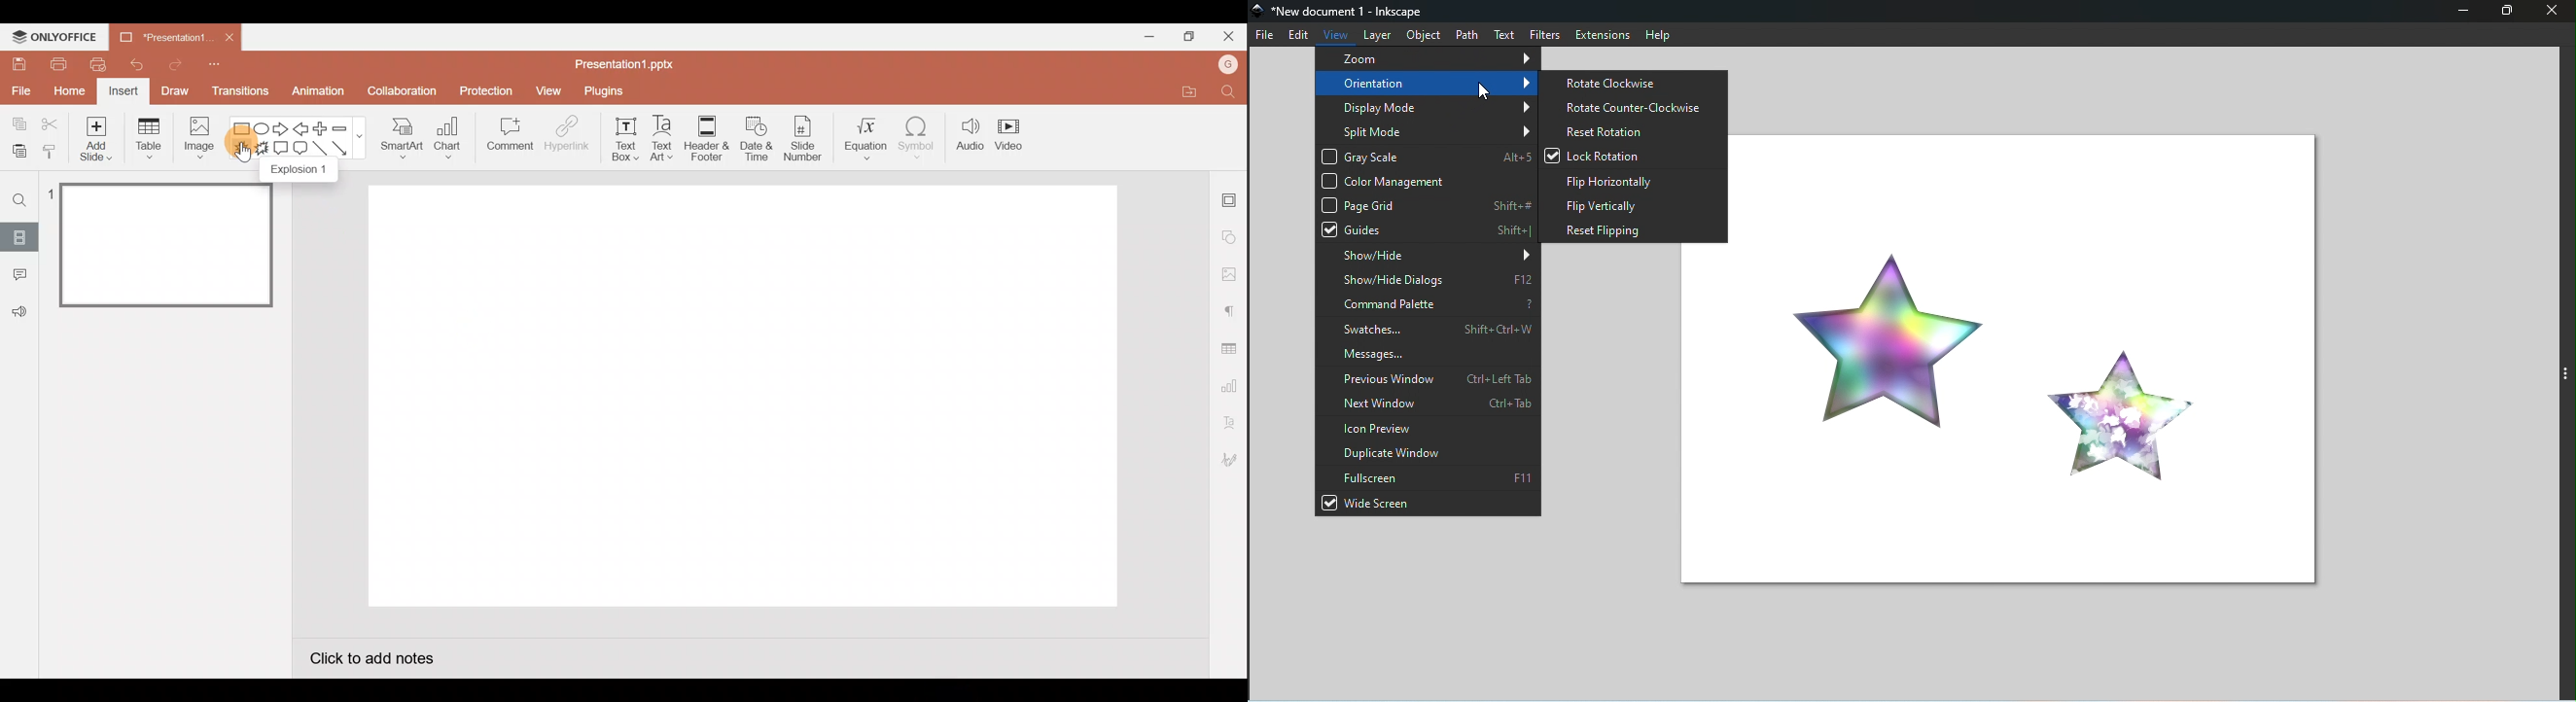 This screenshot has height=728, width=2576. What do you see at coordinates (748, 400) in the screenshot?
I see `Presentation slide` at bounding box center [748, 400].